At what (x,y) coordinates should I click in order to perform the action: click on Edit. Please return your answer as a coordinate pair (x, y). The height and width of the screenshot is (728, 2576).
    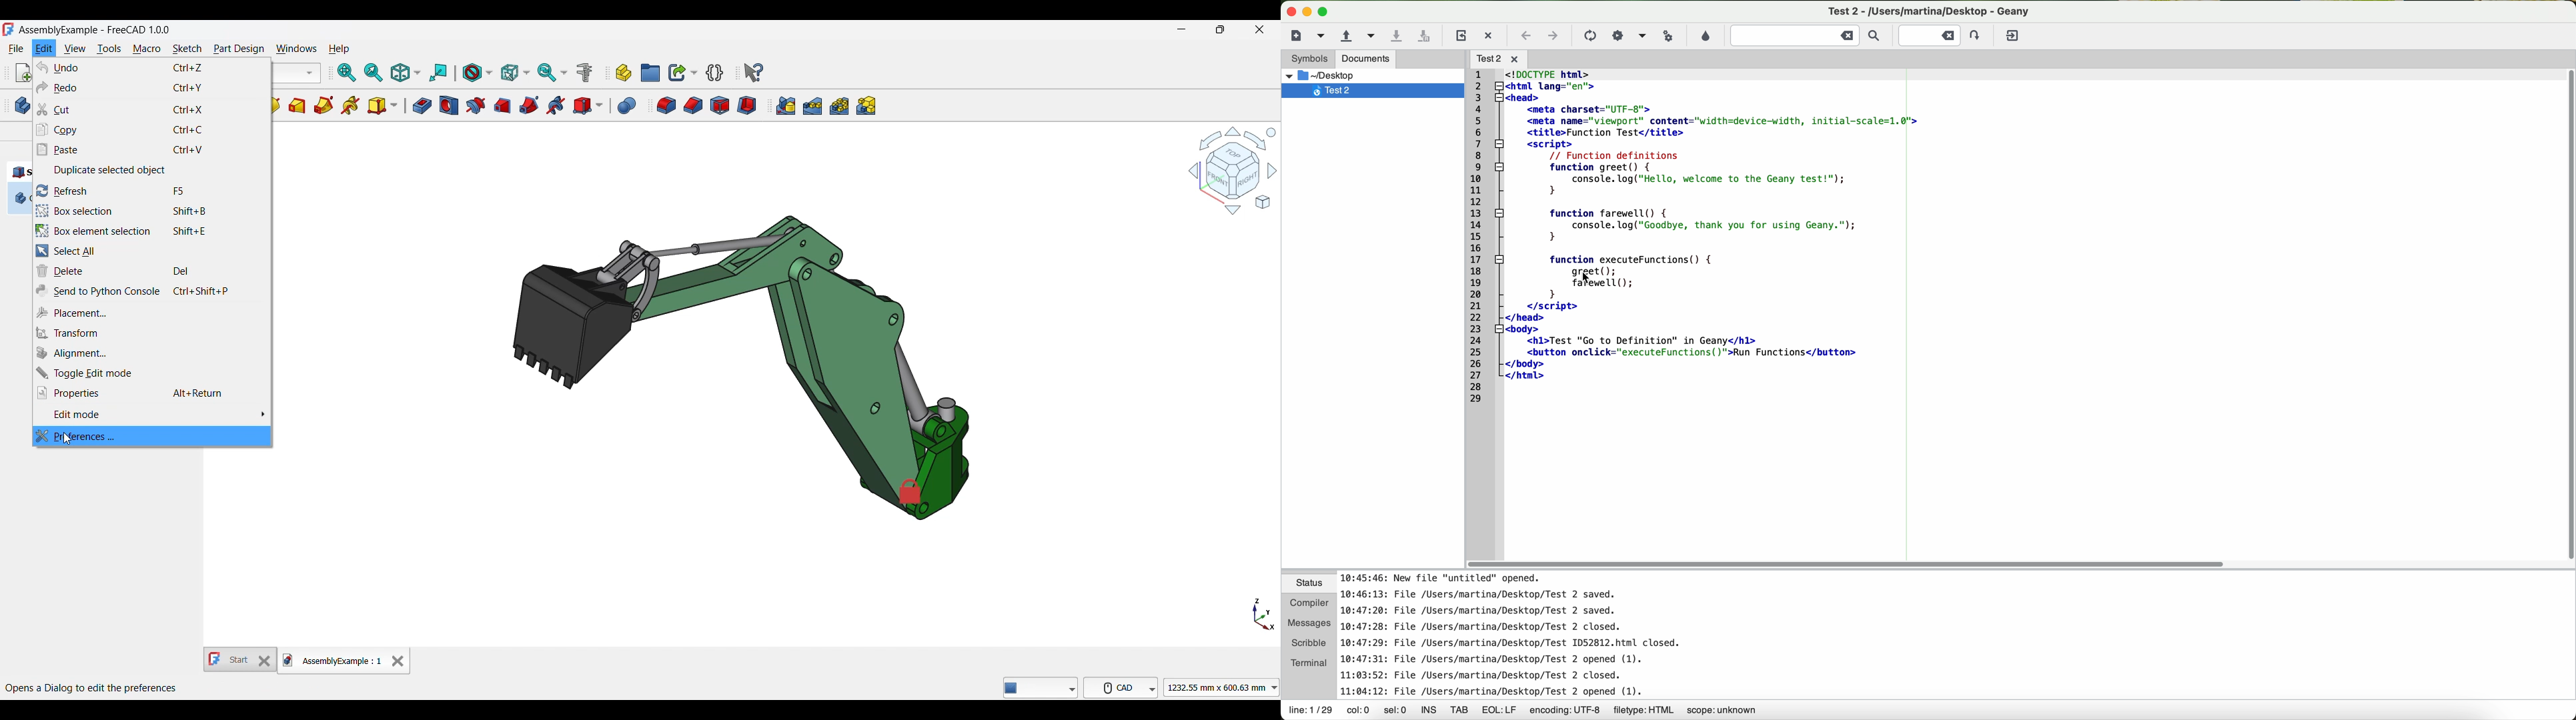
    Looking at the image, I should click on (45, 48).